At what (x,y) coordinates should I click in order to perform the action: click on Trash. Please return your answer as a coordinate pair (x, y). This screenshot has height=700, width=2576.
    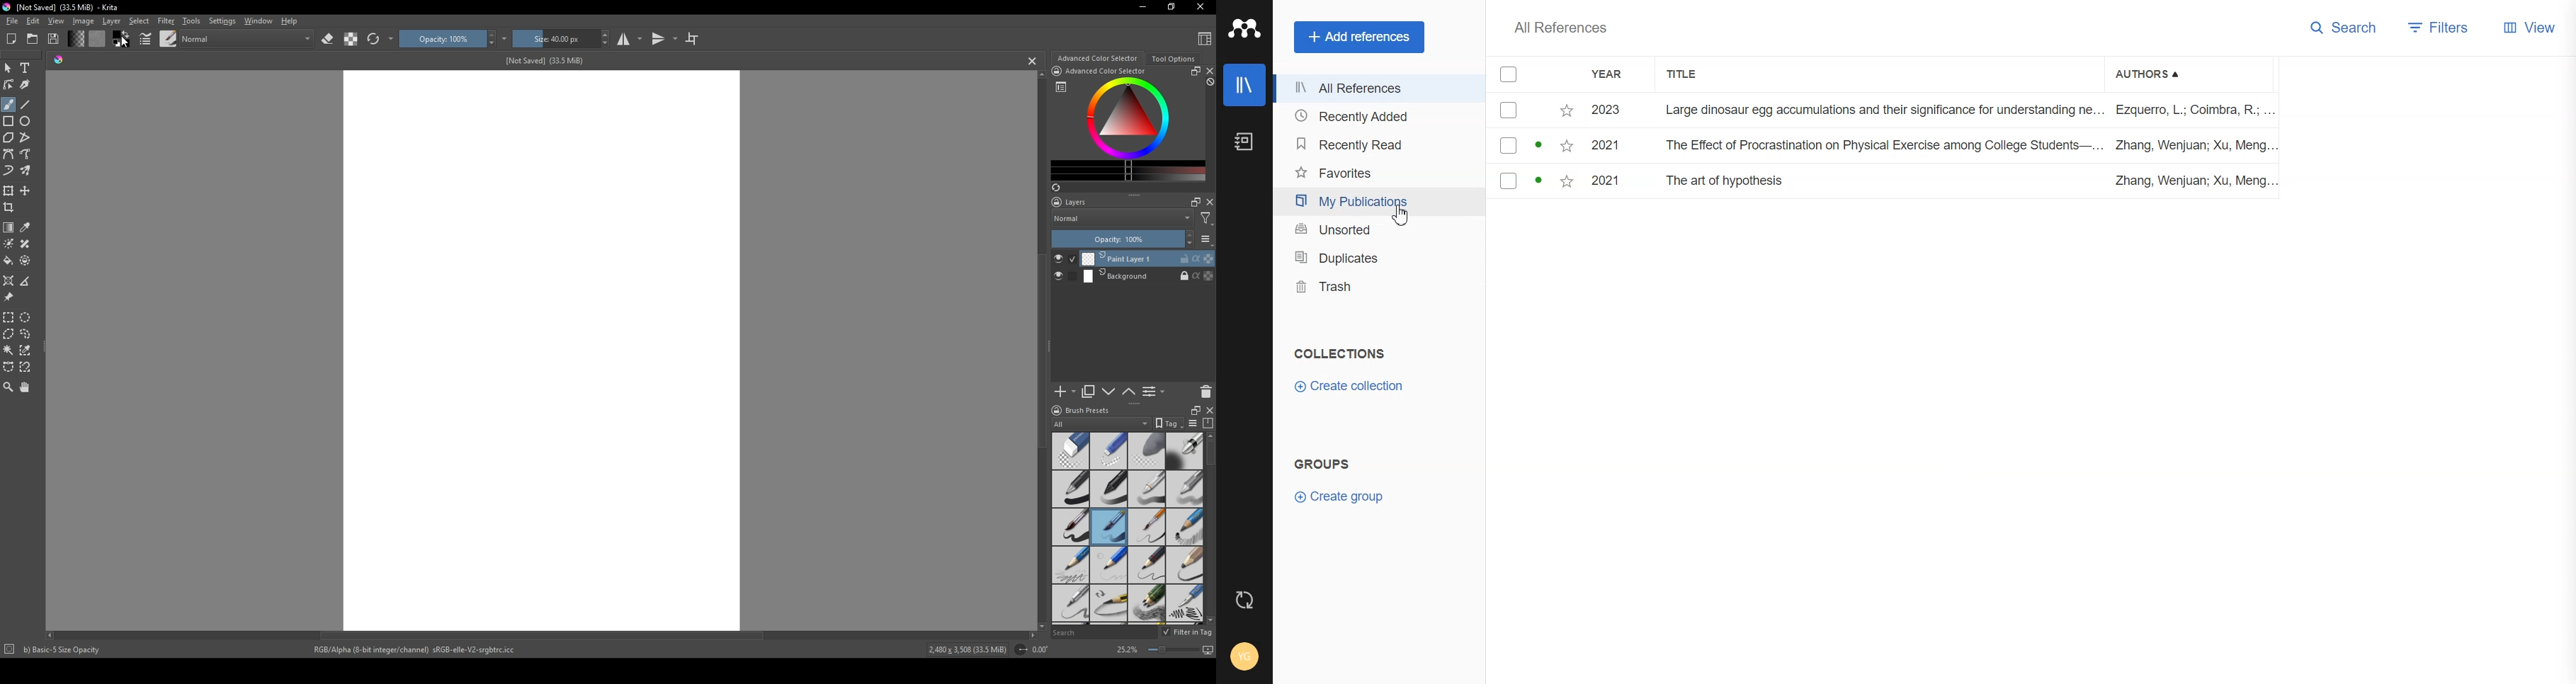
    Looking at the image, I should click on (1377, 286).